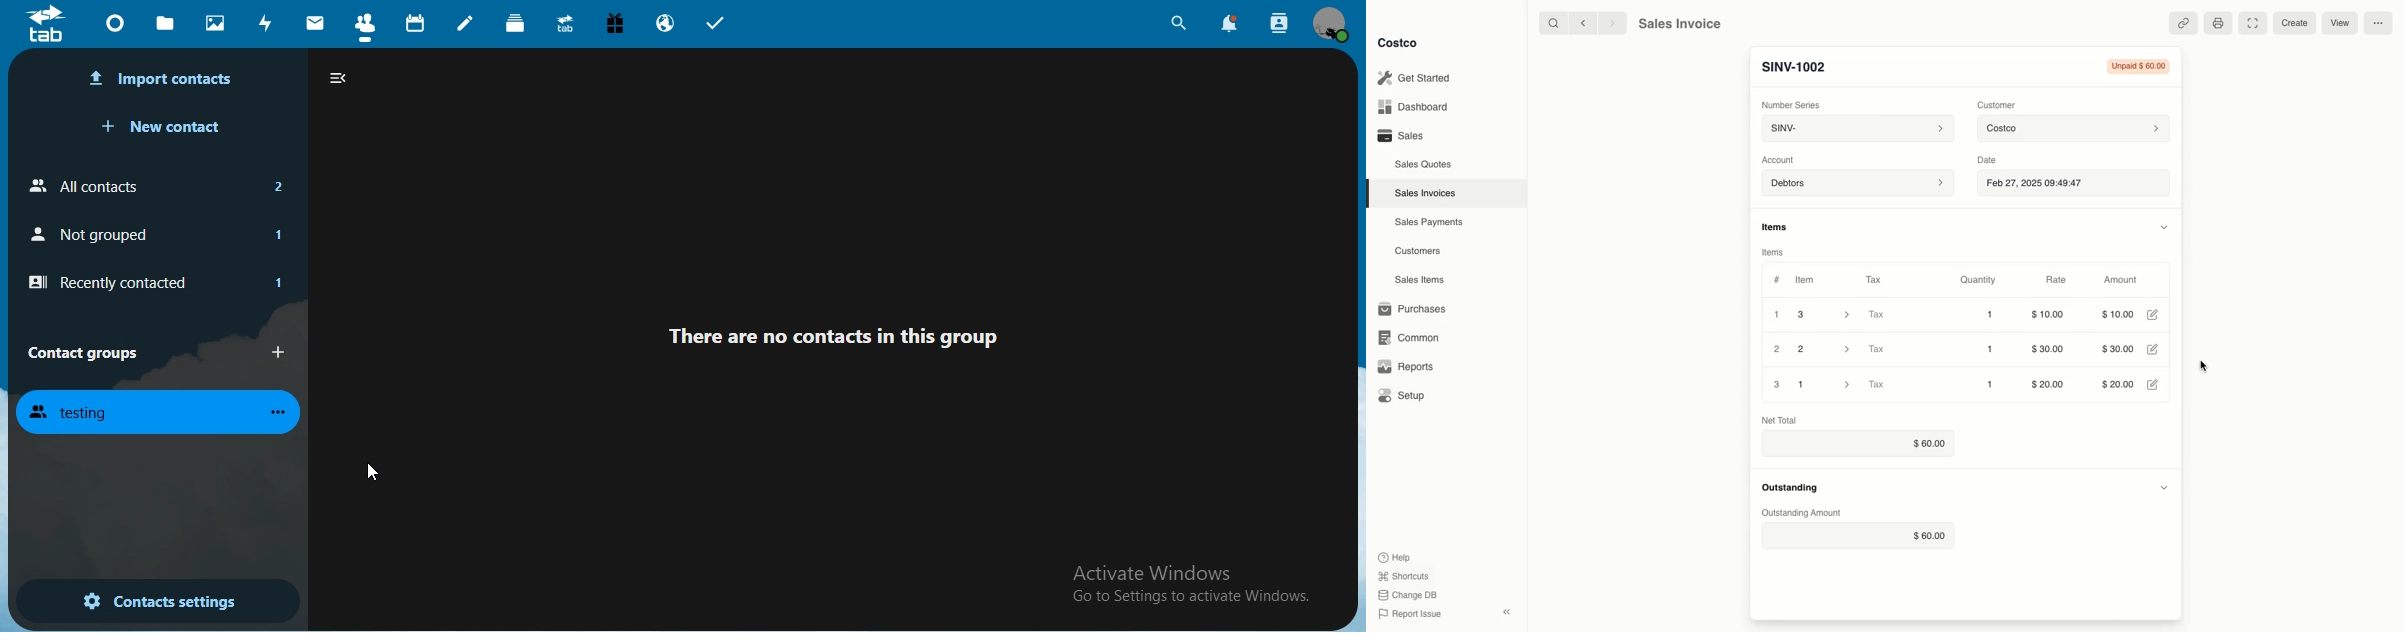 The height and width of the screenshot is (644, 2408). Describe the element at coordinates (2296, 22) in the screenshot. I see `Create` at that location.